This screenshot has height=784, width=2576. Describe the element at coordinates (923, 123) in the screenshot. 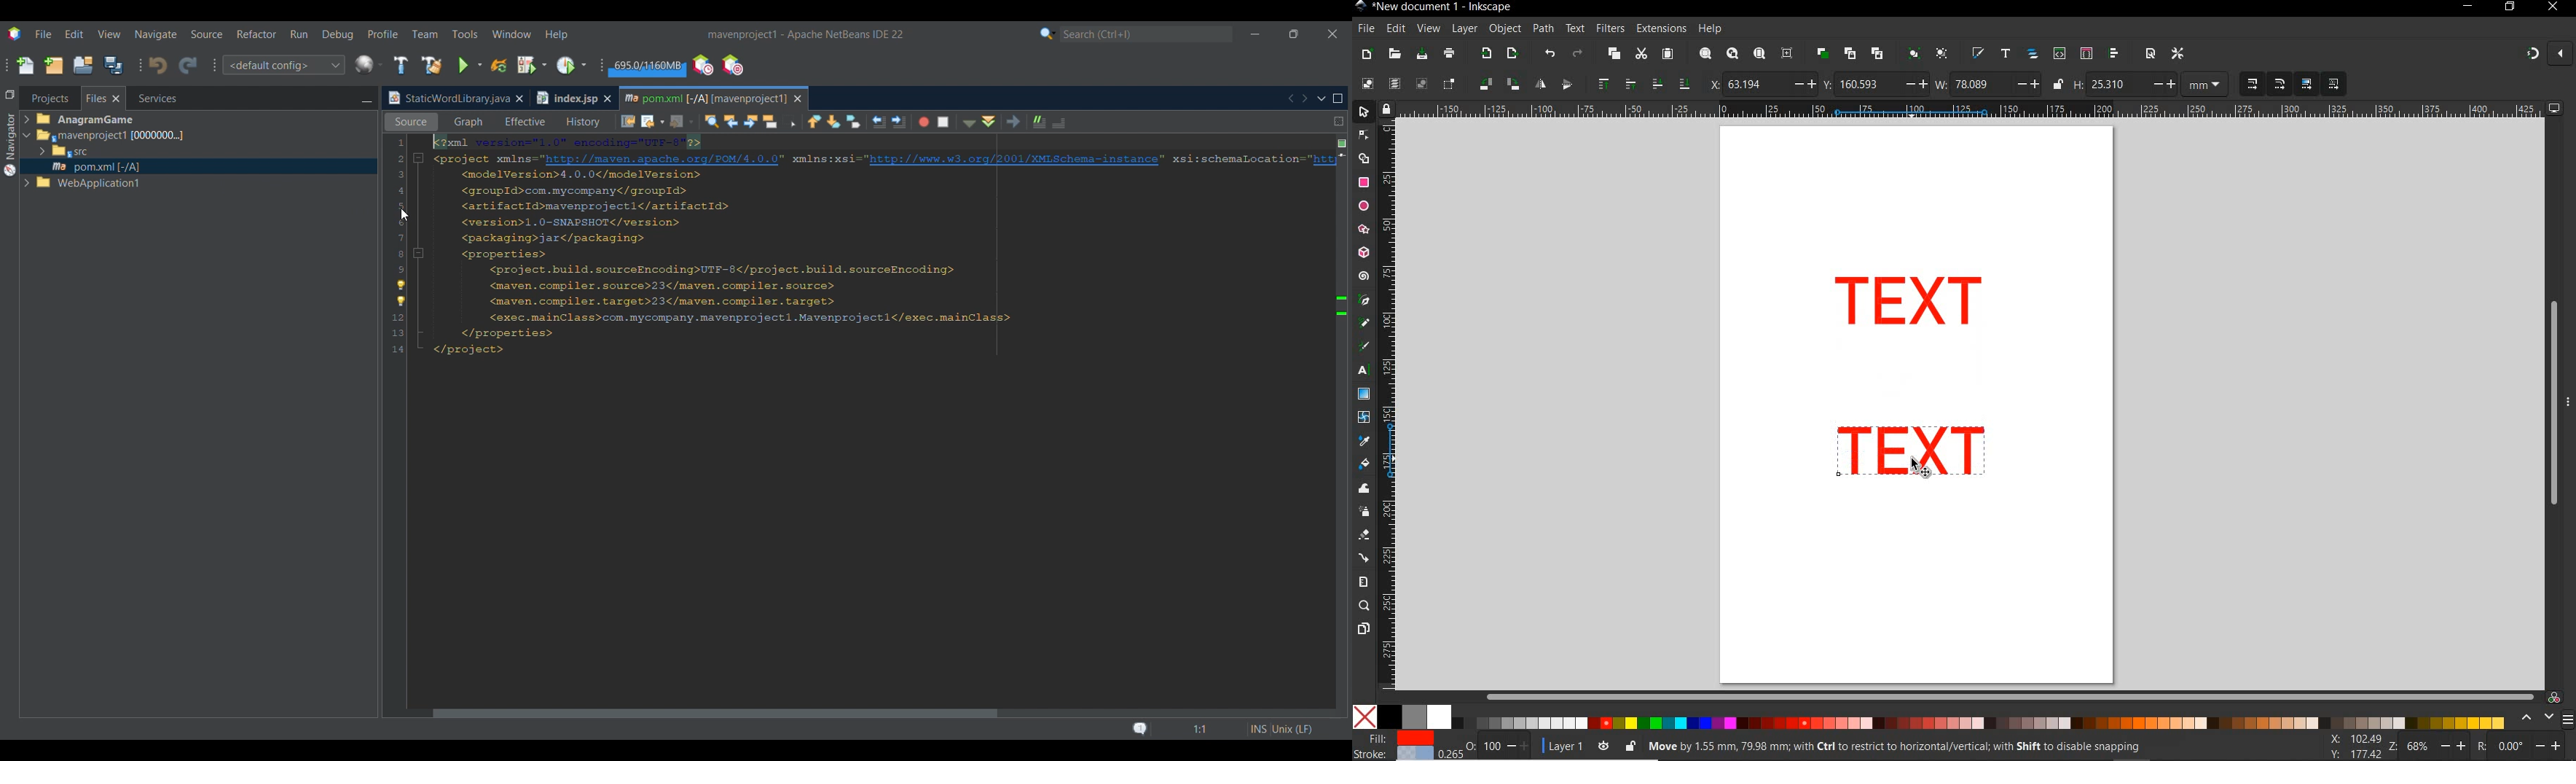

I see `Start macro recording` at that location.